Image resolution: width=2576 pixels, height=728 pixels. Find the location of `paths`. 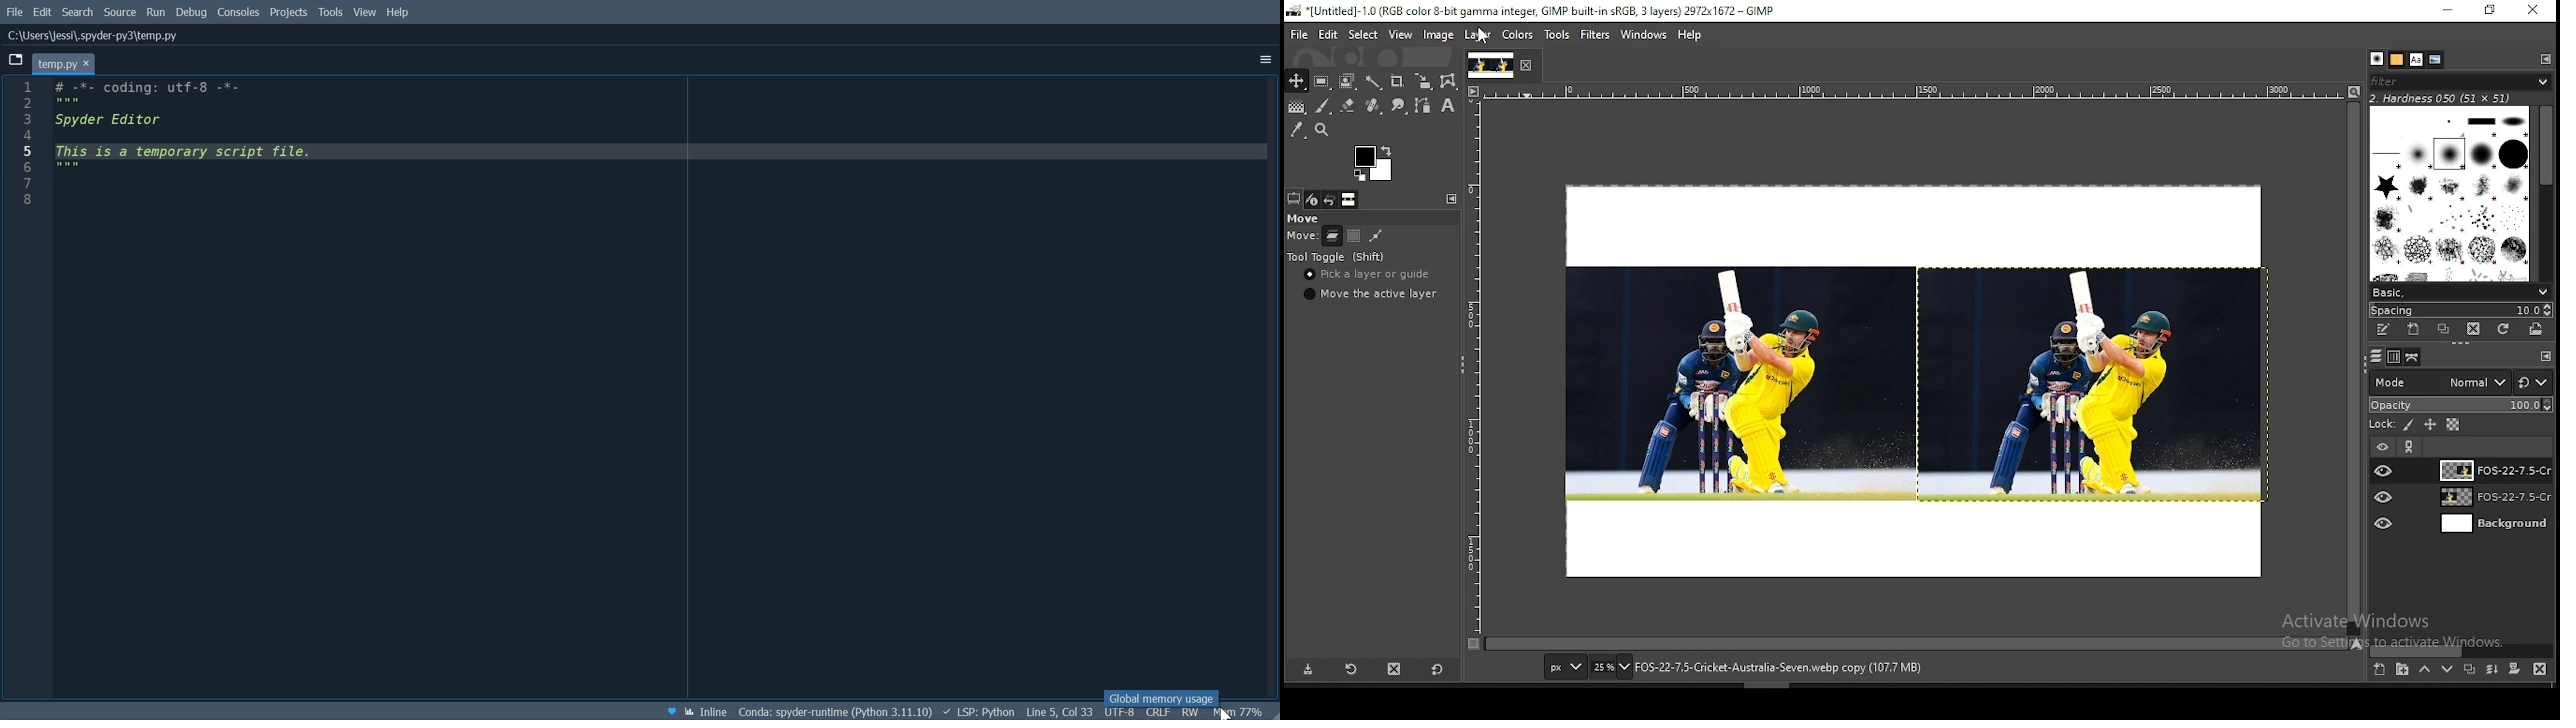

paths is located at coordinates (2414, 357).